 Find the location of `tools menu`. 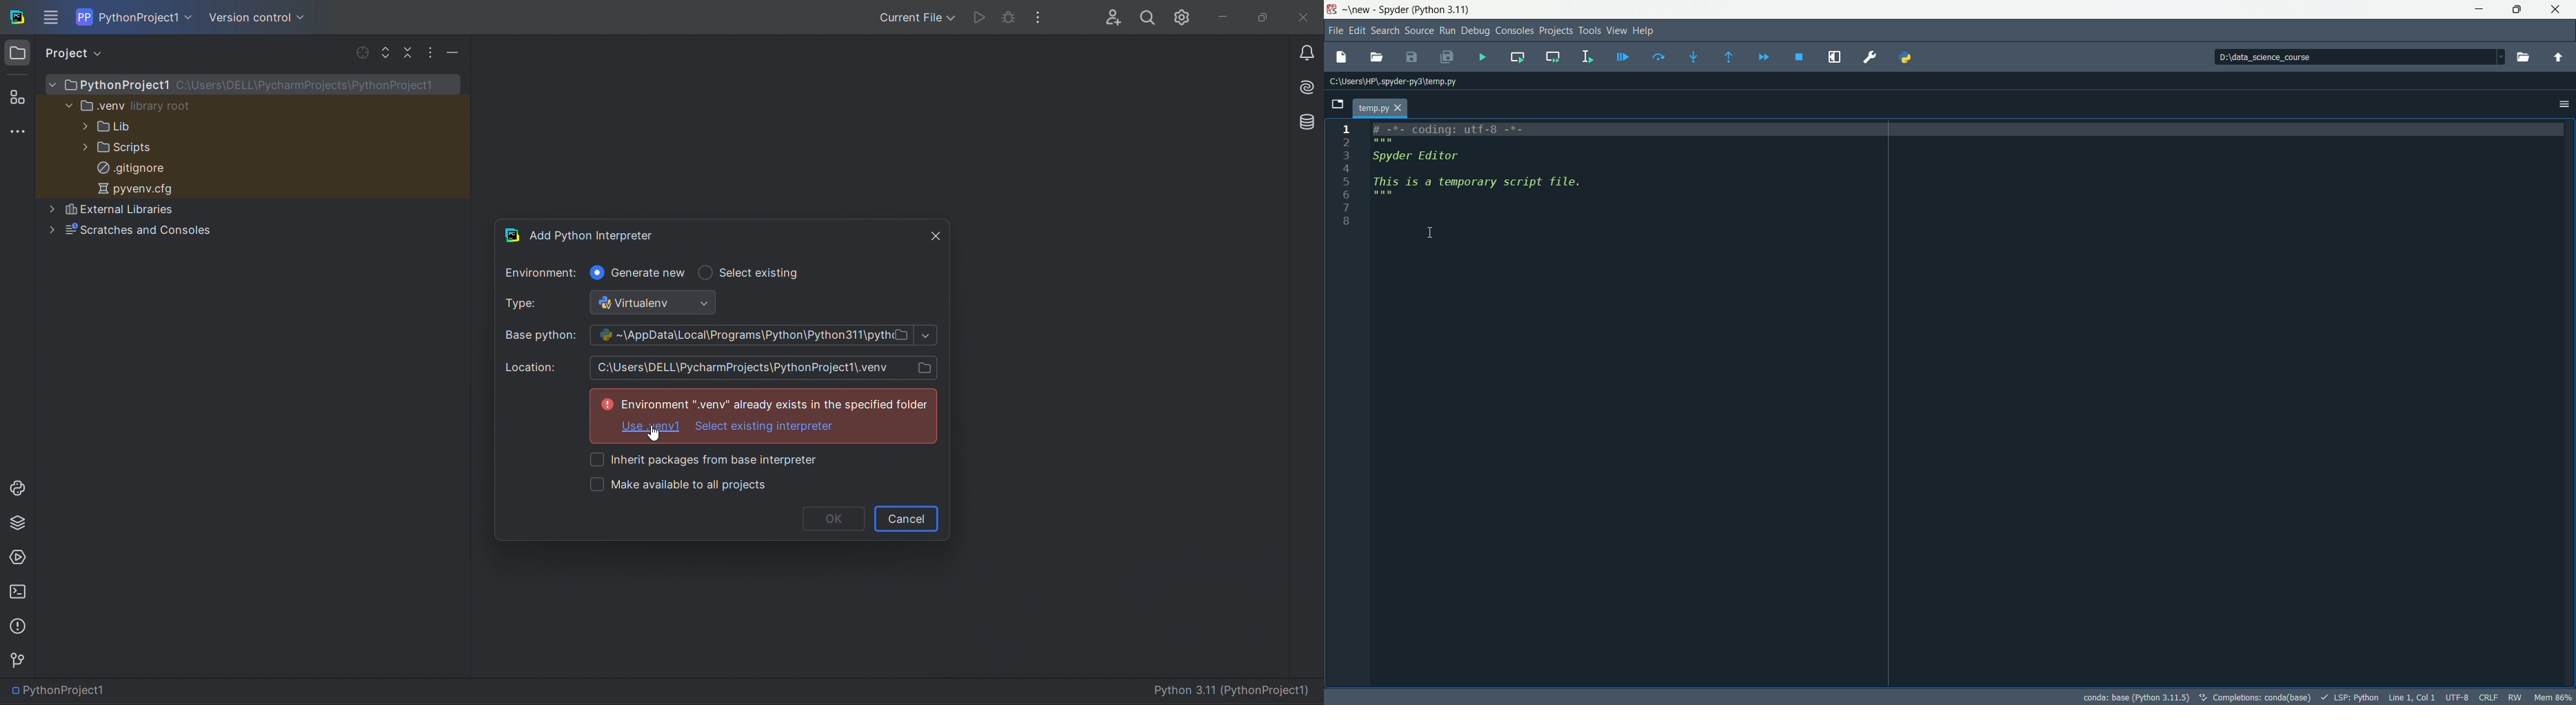

tools menu is located at coordinates (1590, 31).